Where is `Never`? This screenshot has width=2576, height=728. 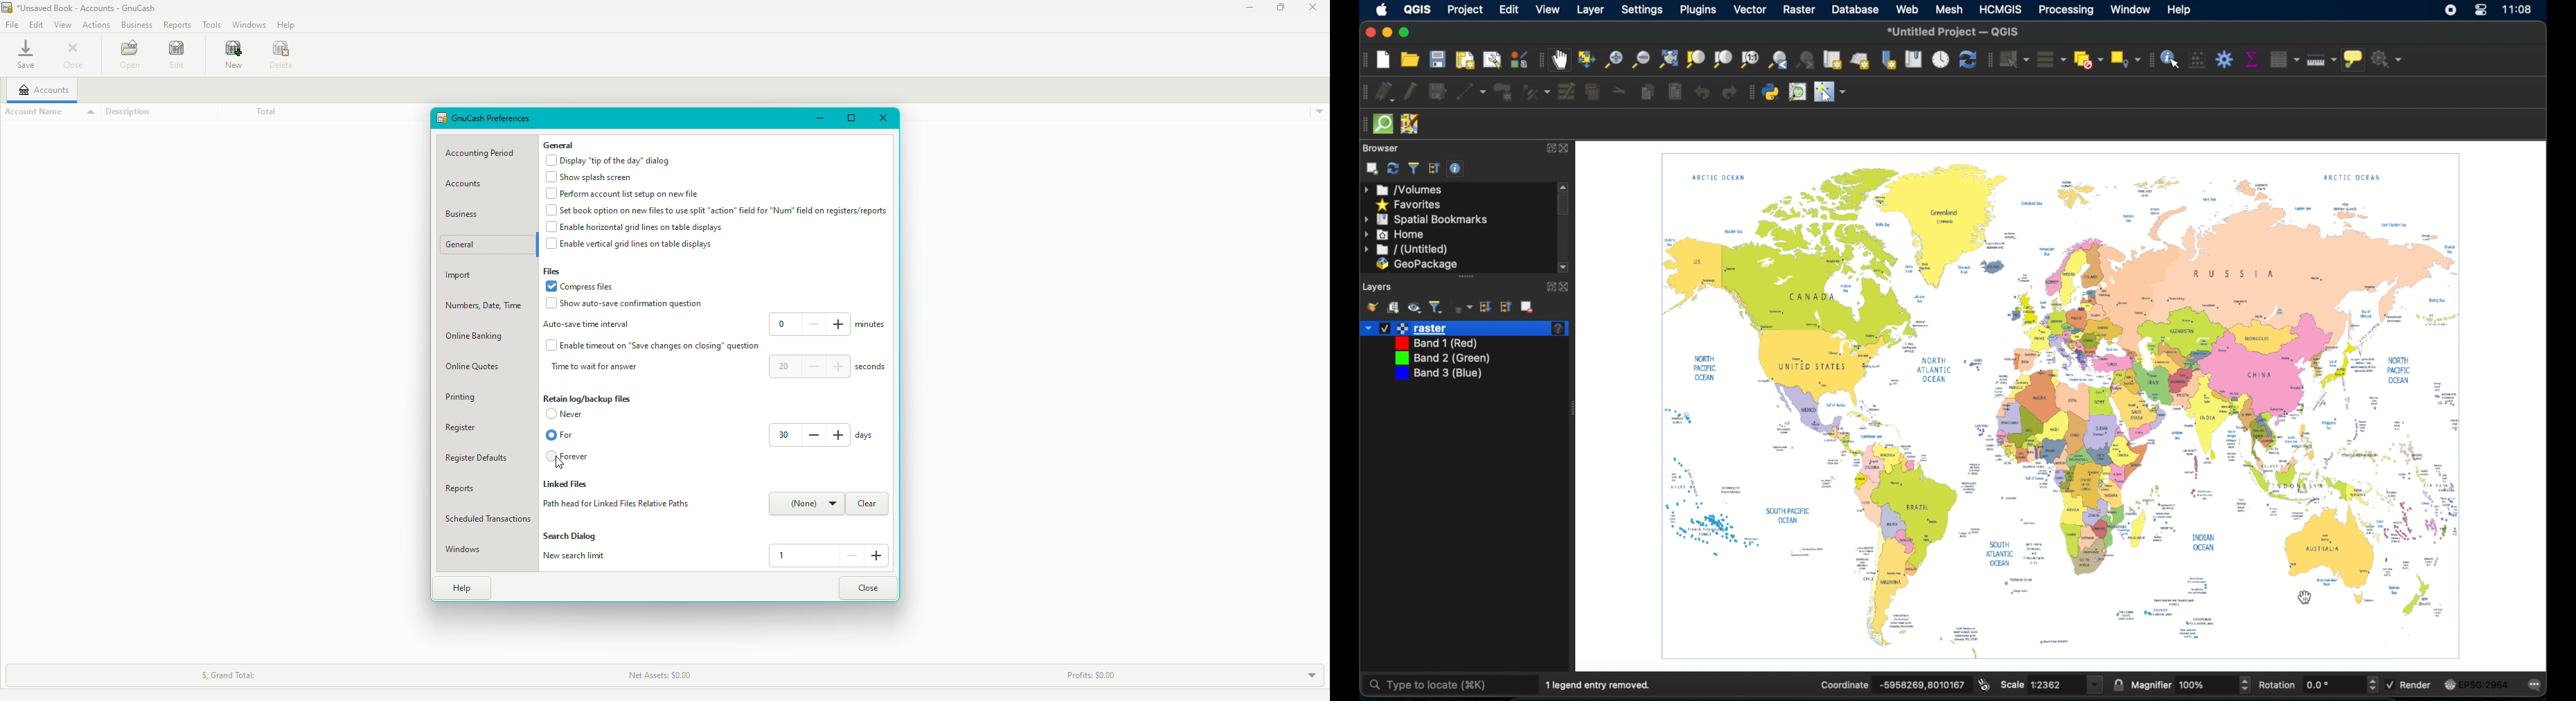 Never is located at coordinates (569, 414).